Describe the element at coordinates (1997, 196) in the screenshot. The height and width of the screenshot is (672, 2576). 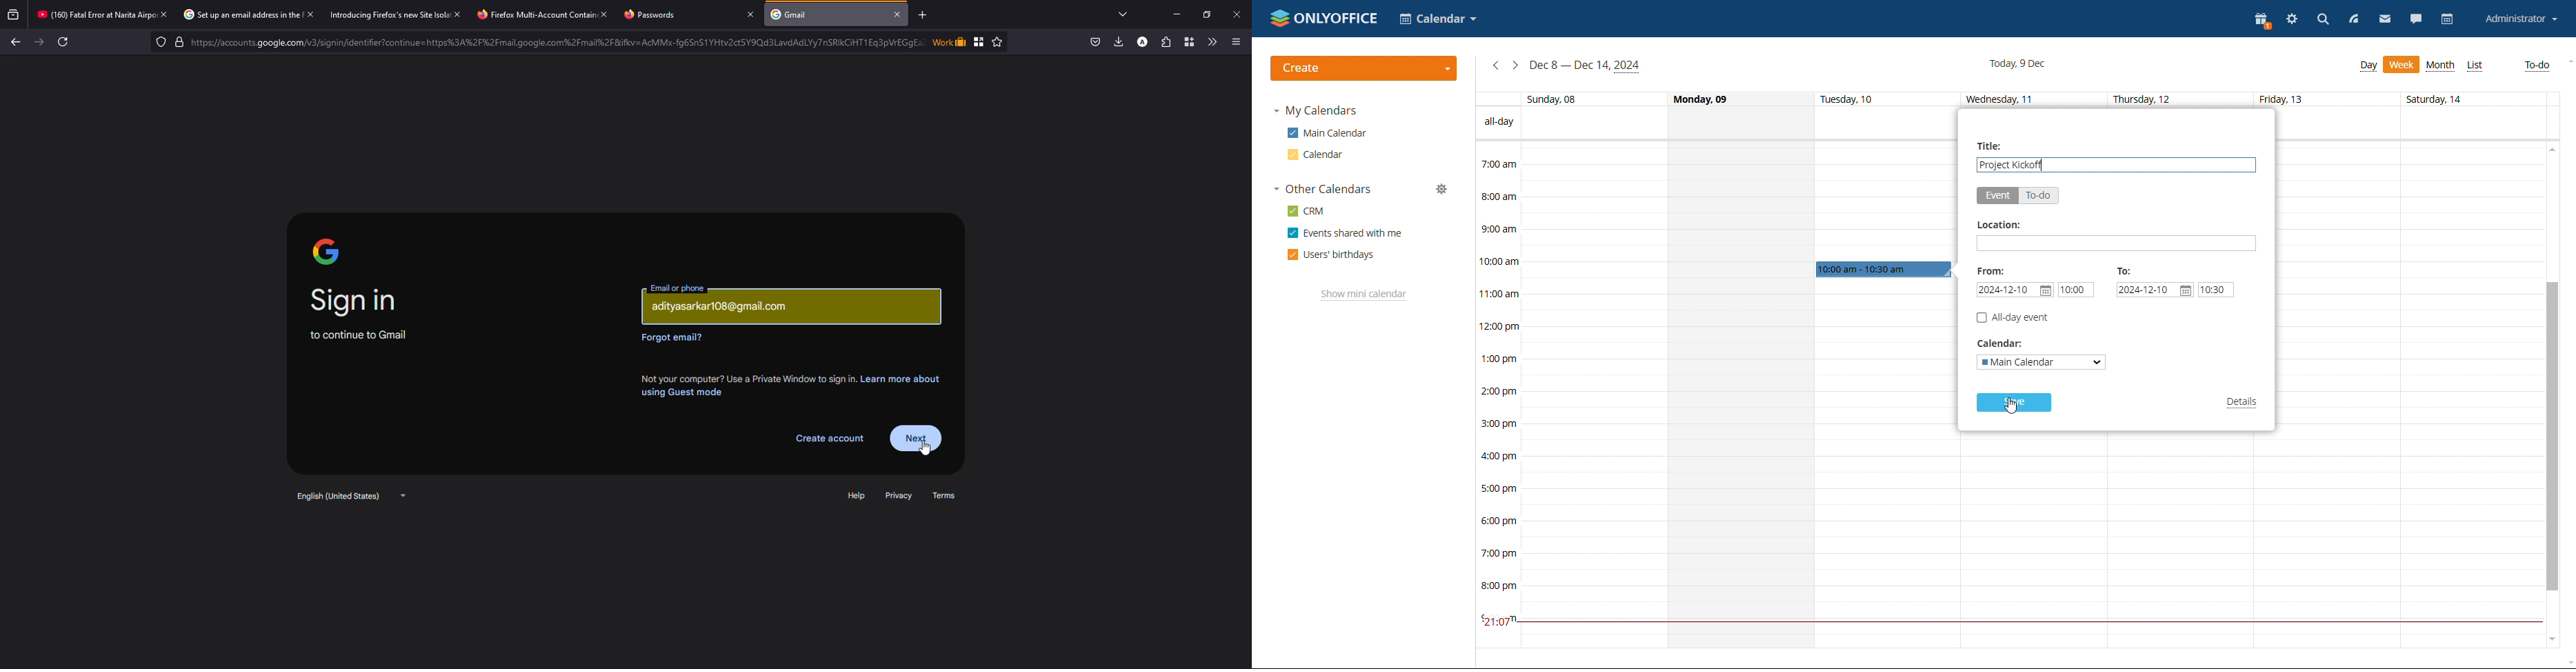
I see `event` at that location.